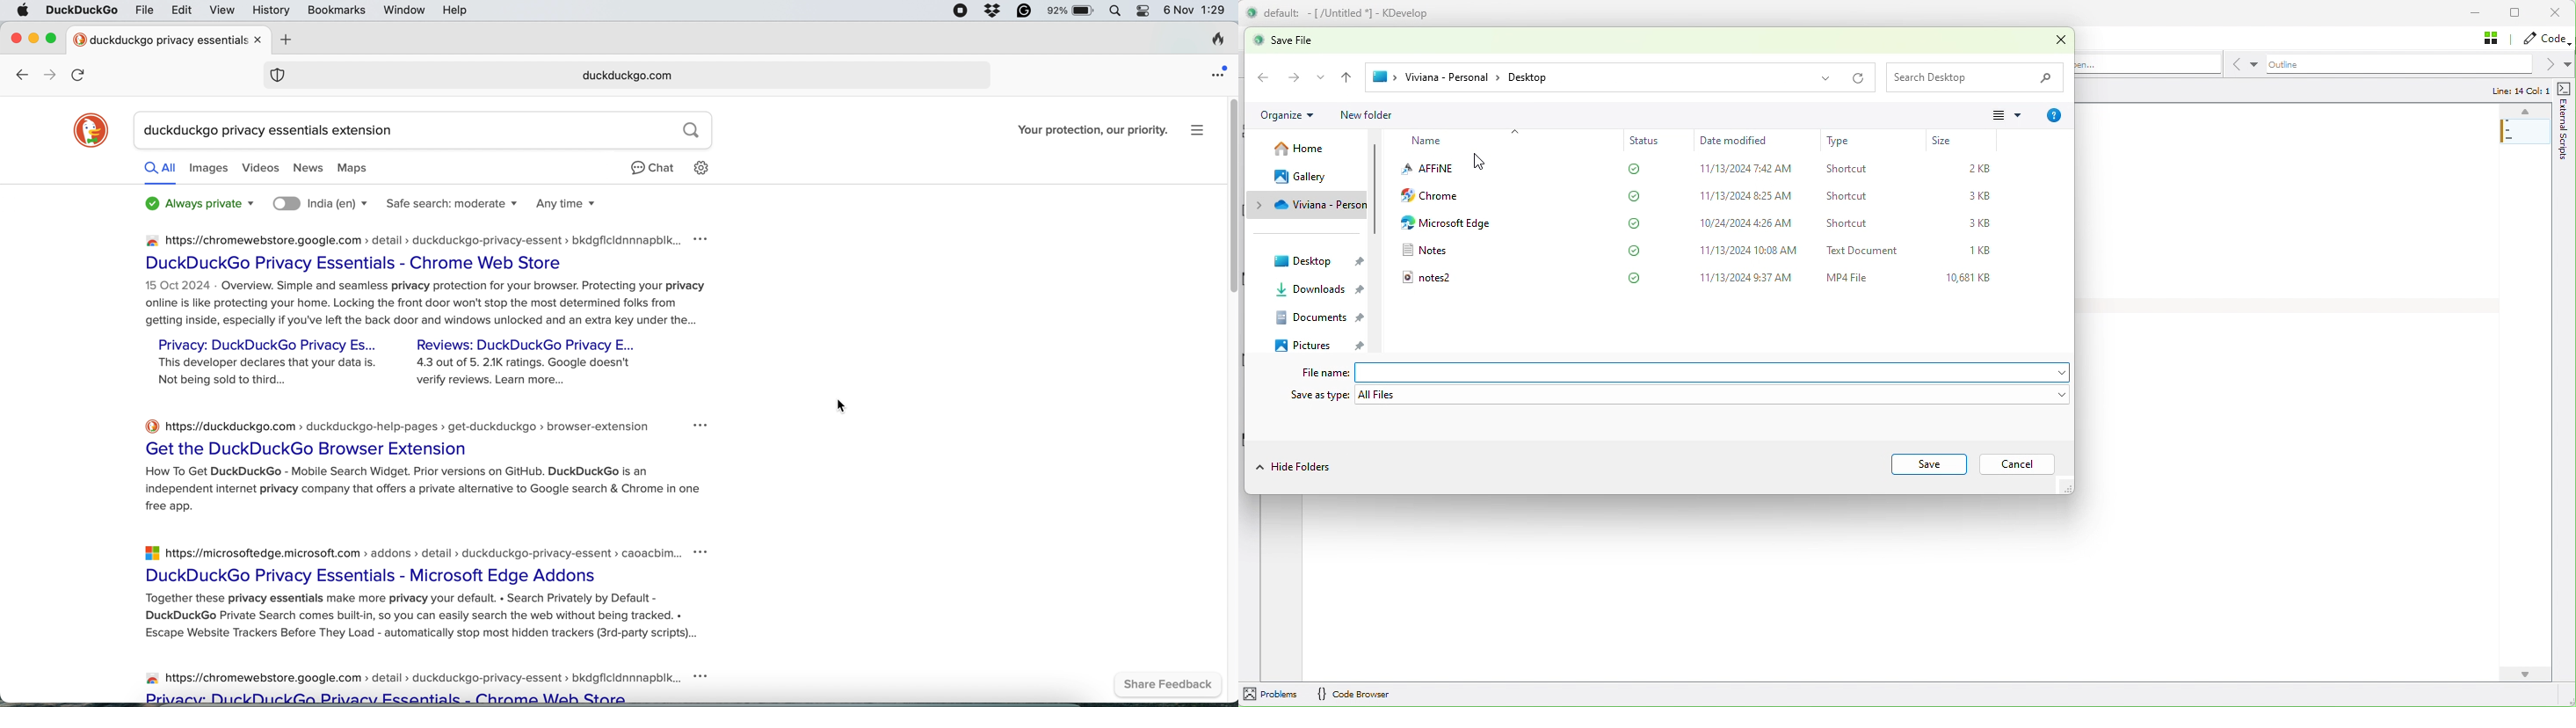  I want to click on 11/13/2024 8:25 AM, so click(1748, 196).